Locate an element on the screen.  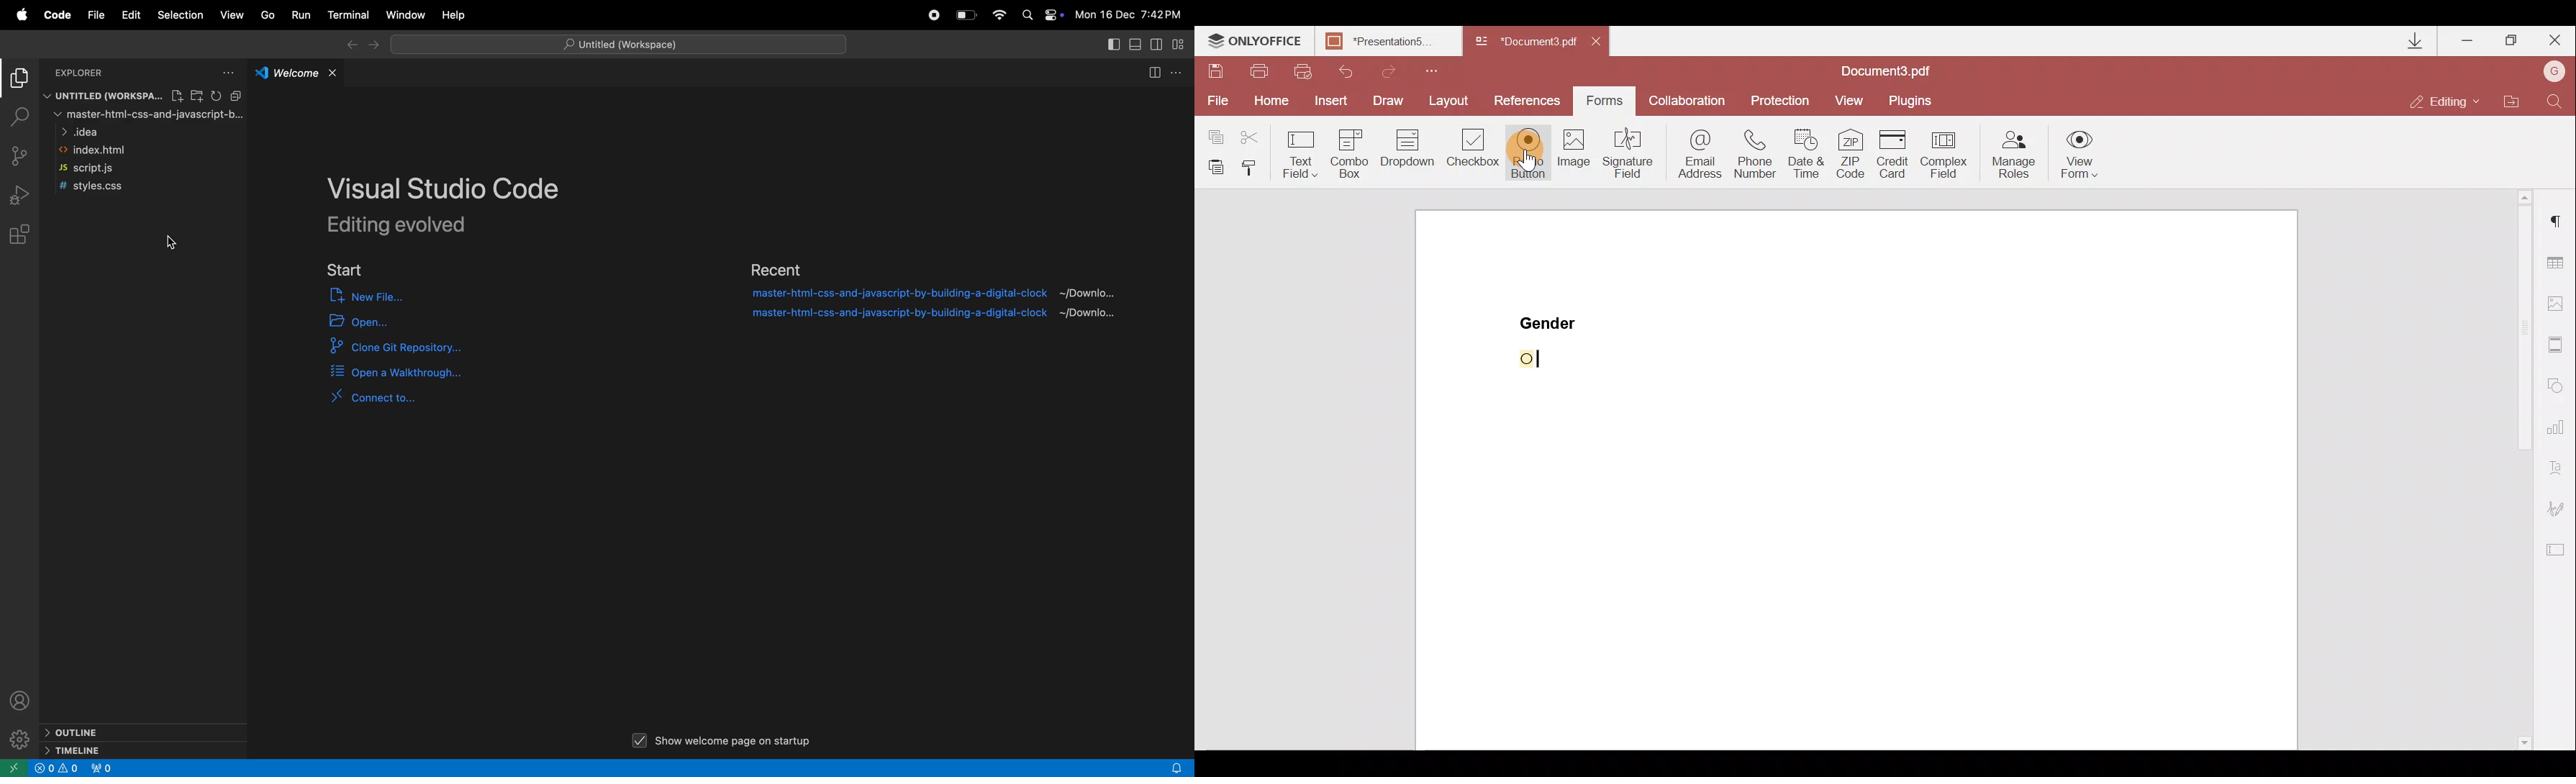
Table settings is located at coordinates (2558, 260).